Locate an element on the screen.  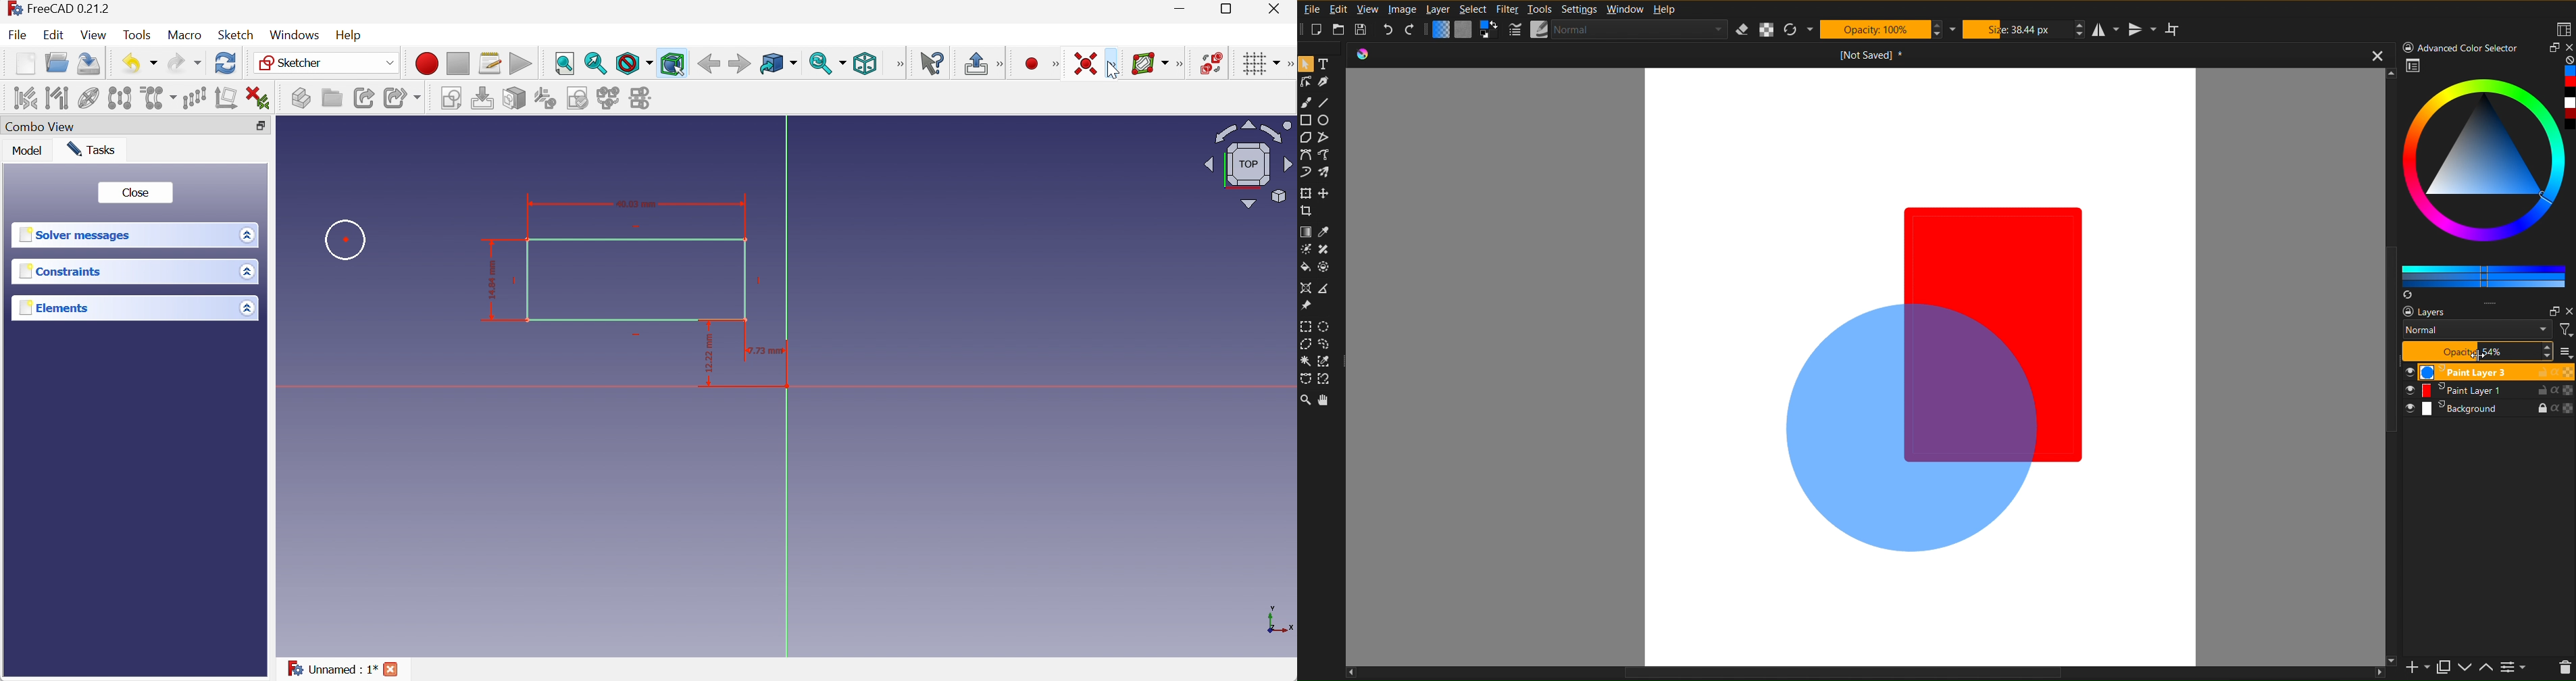
Undo is located at coordinates (1387, 31).